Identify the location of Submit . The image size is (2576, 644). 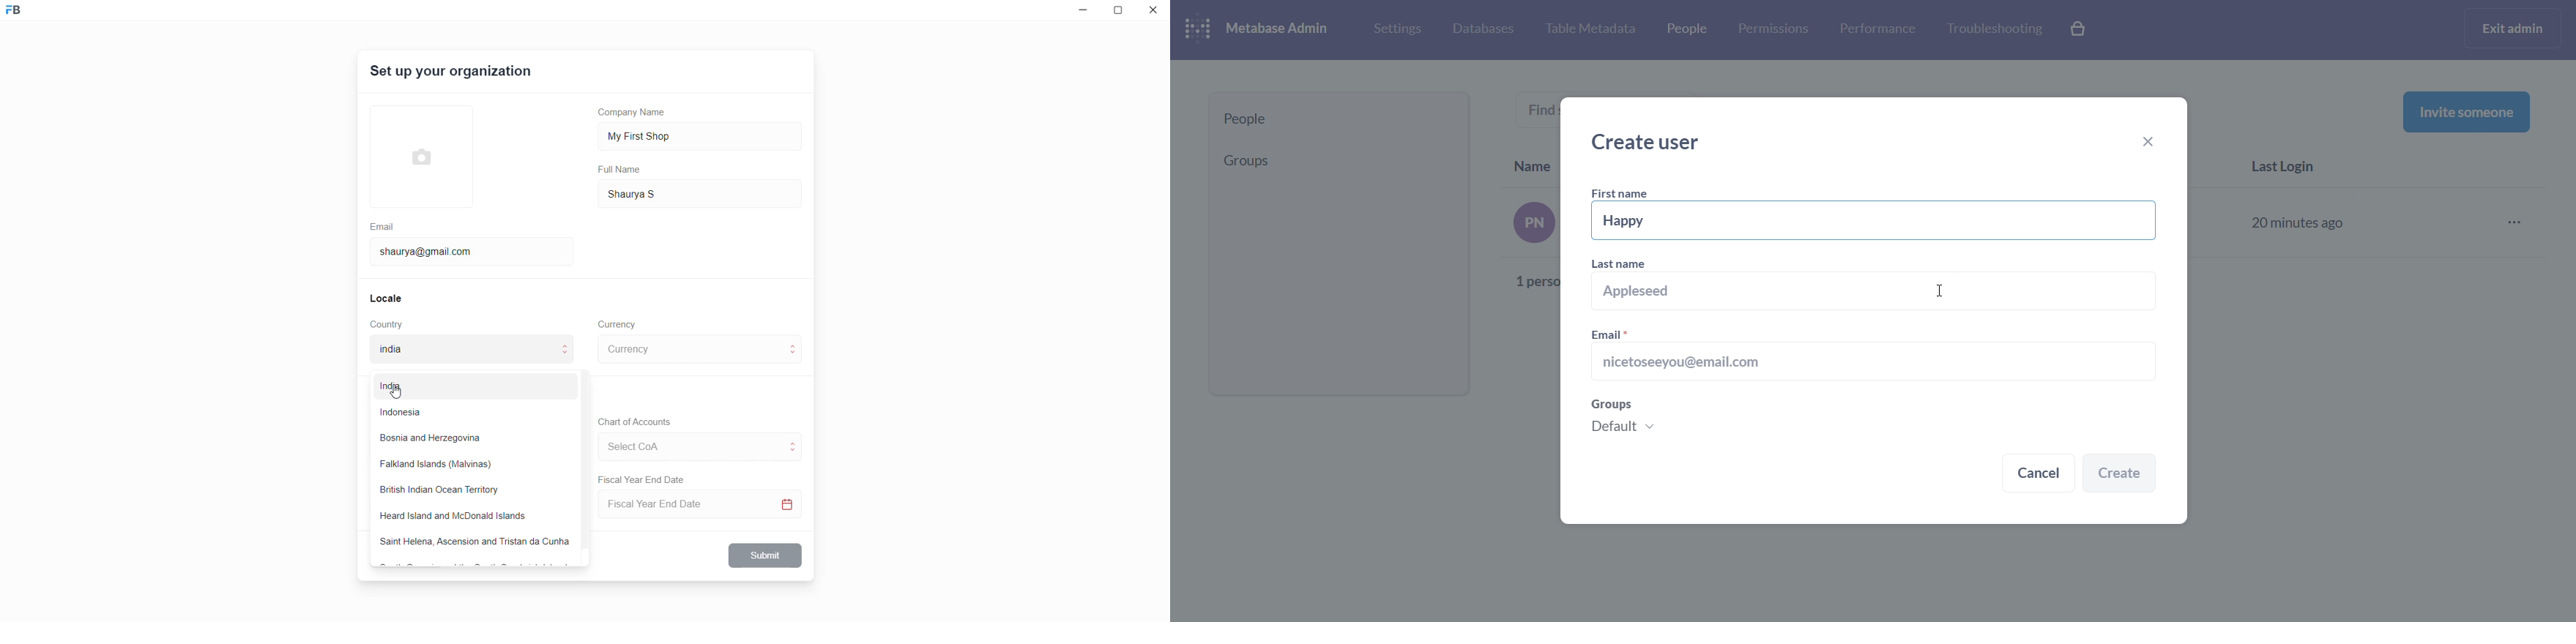
(766, 556).